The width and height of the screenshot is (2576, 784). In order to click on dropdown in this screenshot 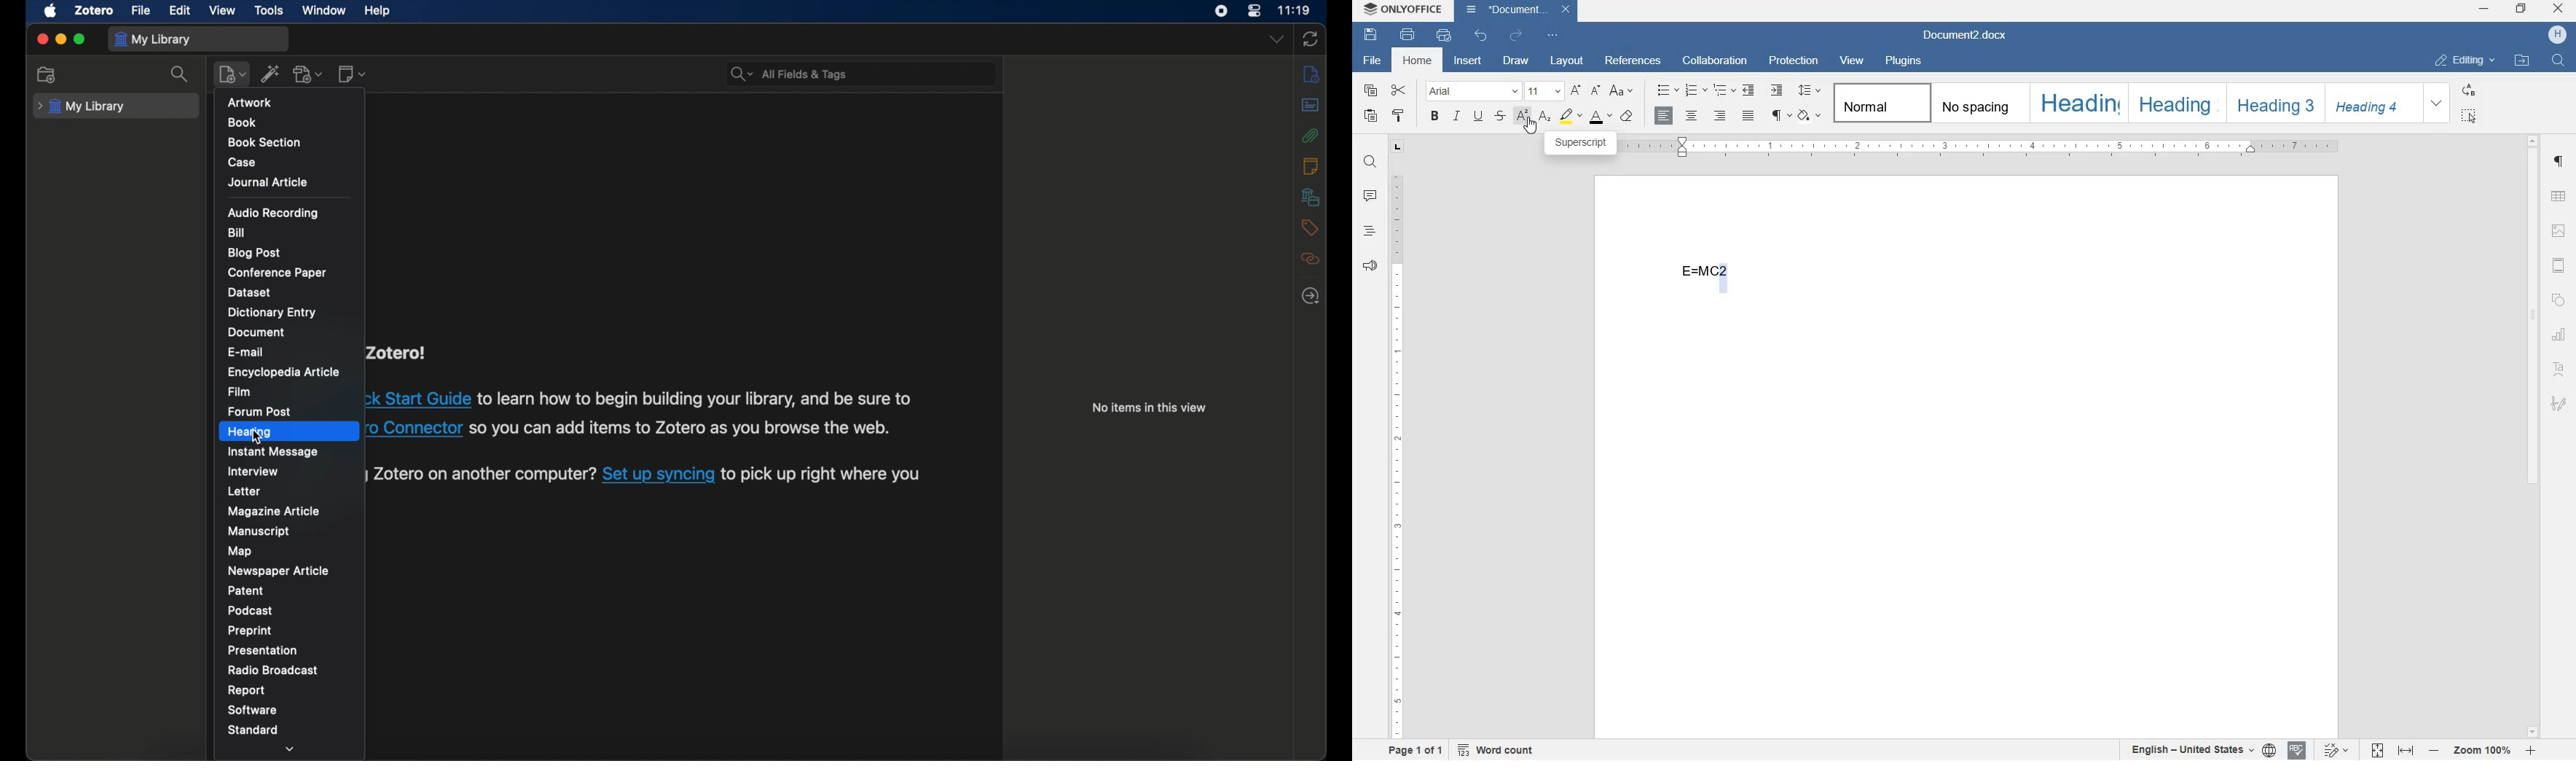, I will do `click(291, 748)`.